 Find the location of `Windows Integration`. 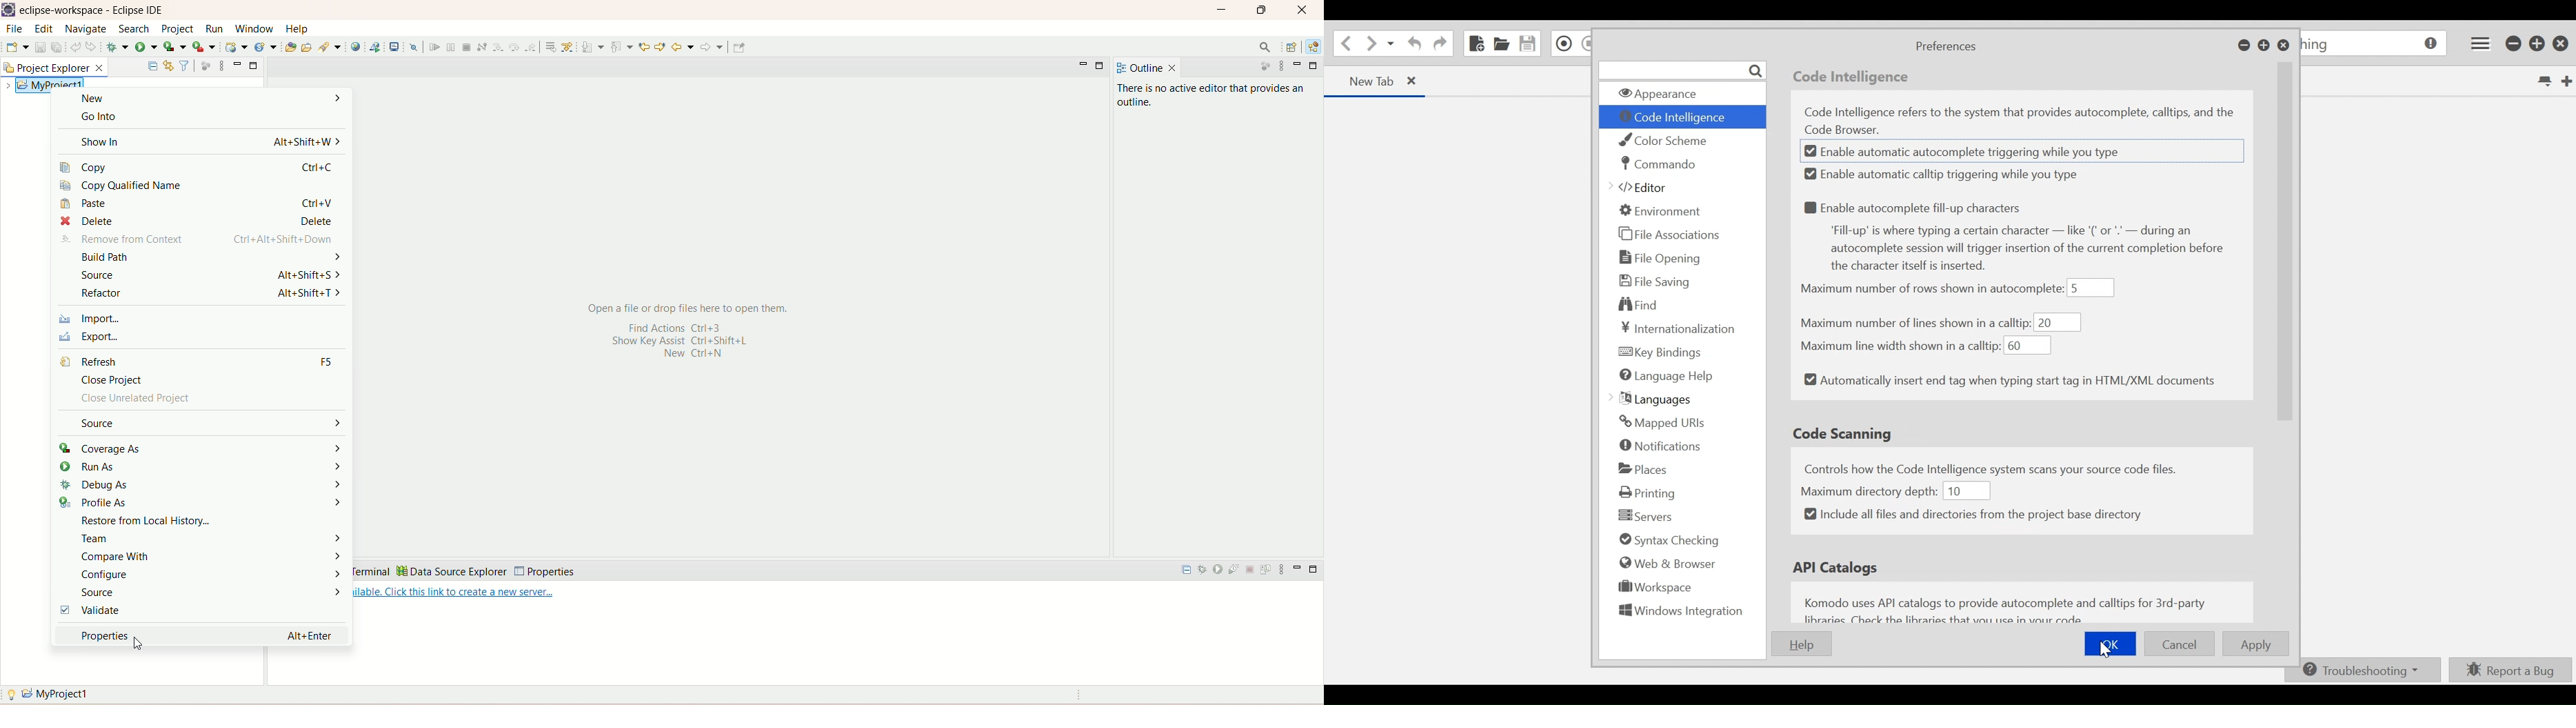

Windows Integration is located at coordinates (1681, 614).